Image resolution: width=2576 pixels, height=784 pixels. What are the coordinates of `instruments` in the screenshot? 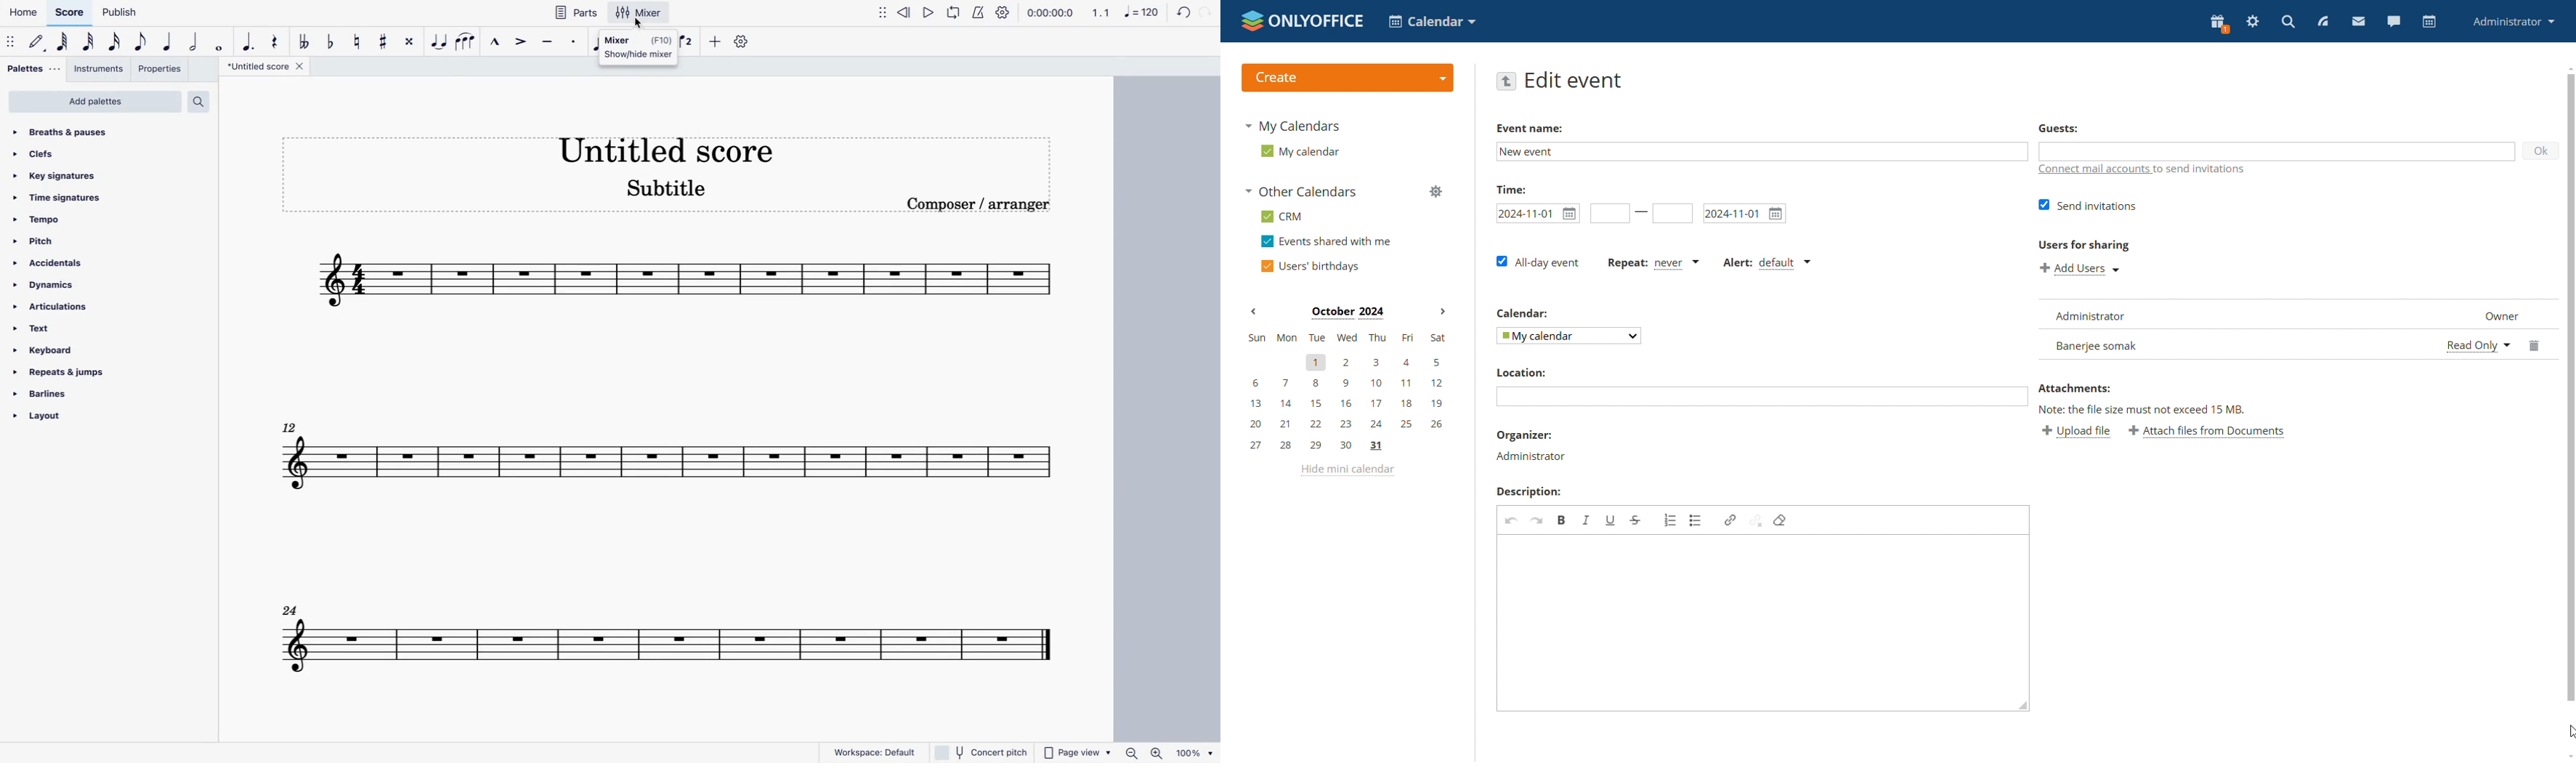 It's located at (100, 70).